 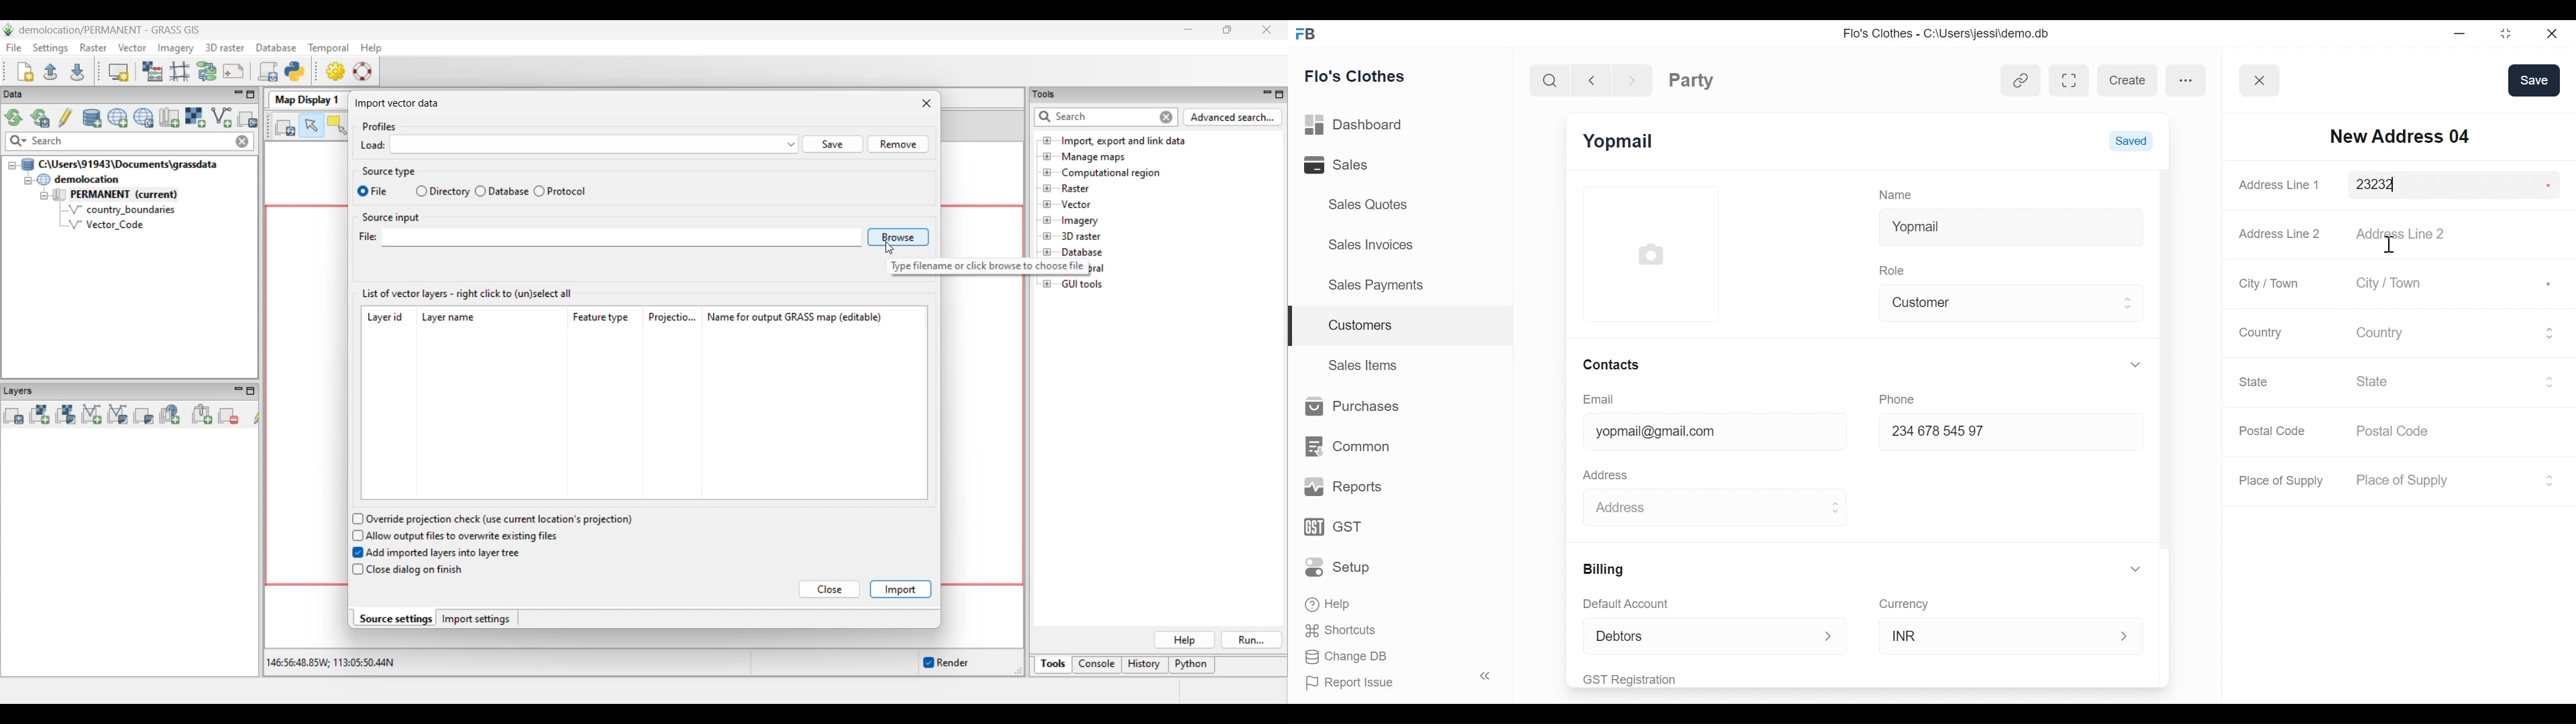 I want to click on Billing, so click(x=1602, y=569).